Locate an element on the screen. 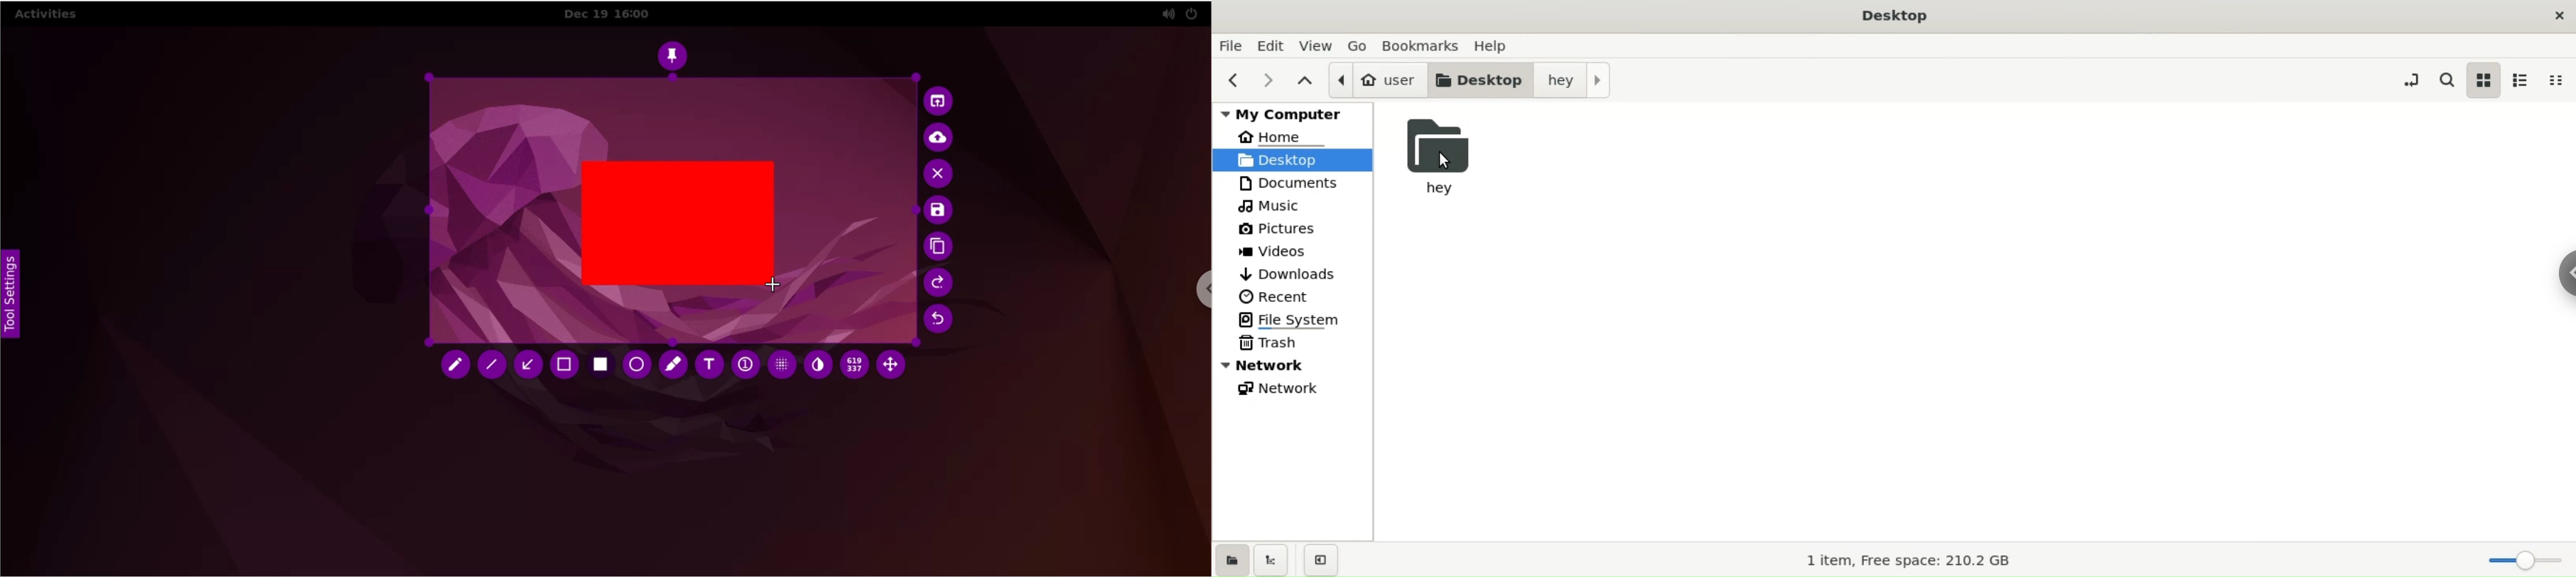 The image size is (2576, 588). bookmarks is located at coordinates (1421, 44).